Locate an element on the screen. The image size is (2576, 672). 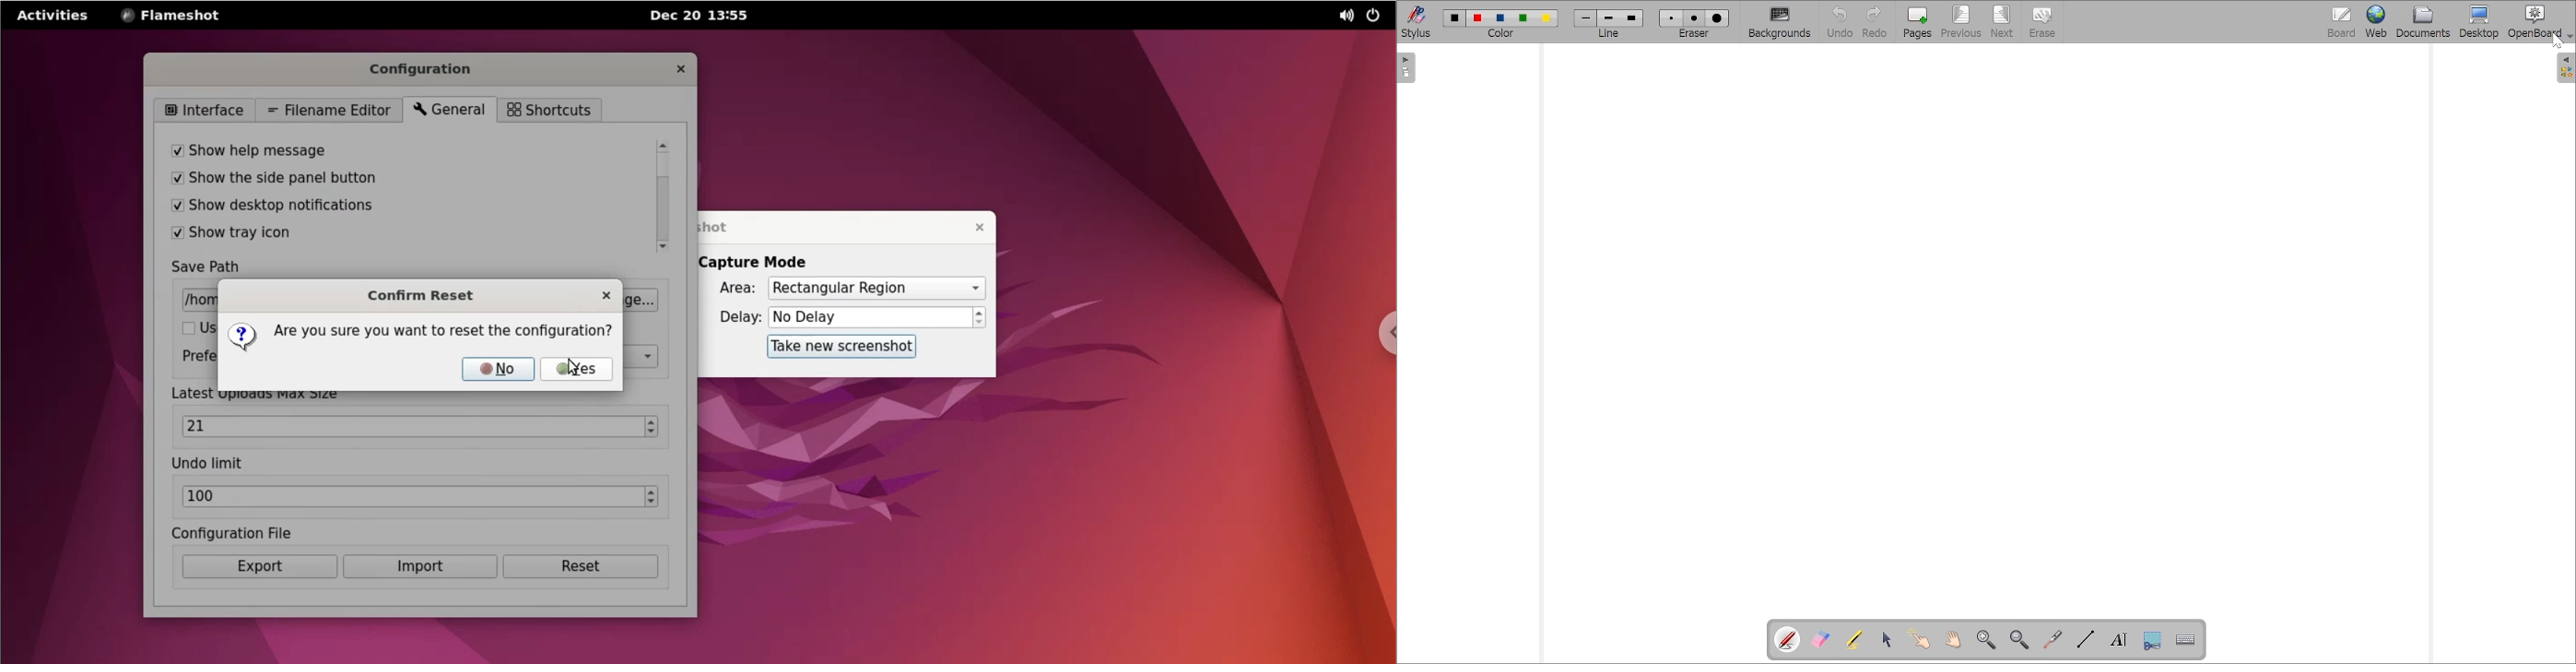
import  is located at coordinates (418, 567).